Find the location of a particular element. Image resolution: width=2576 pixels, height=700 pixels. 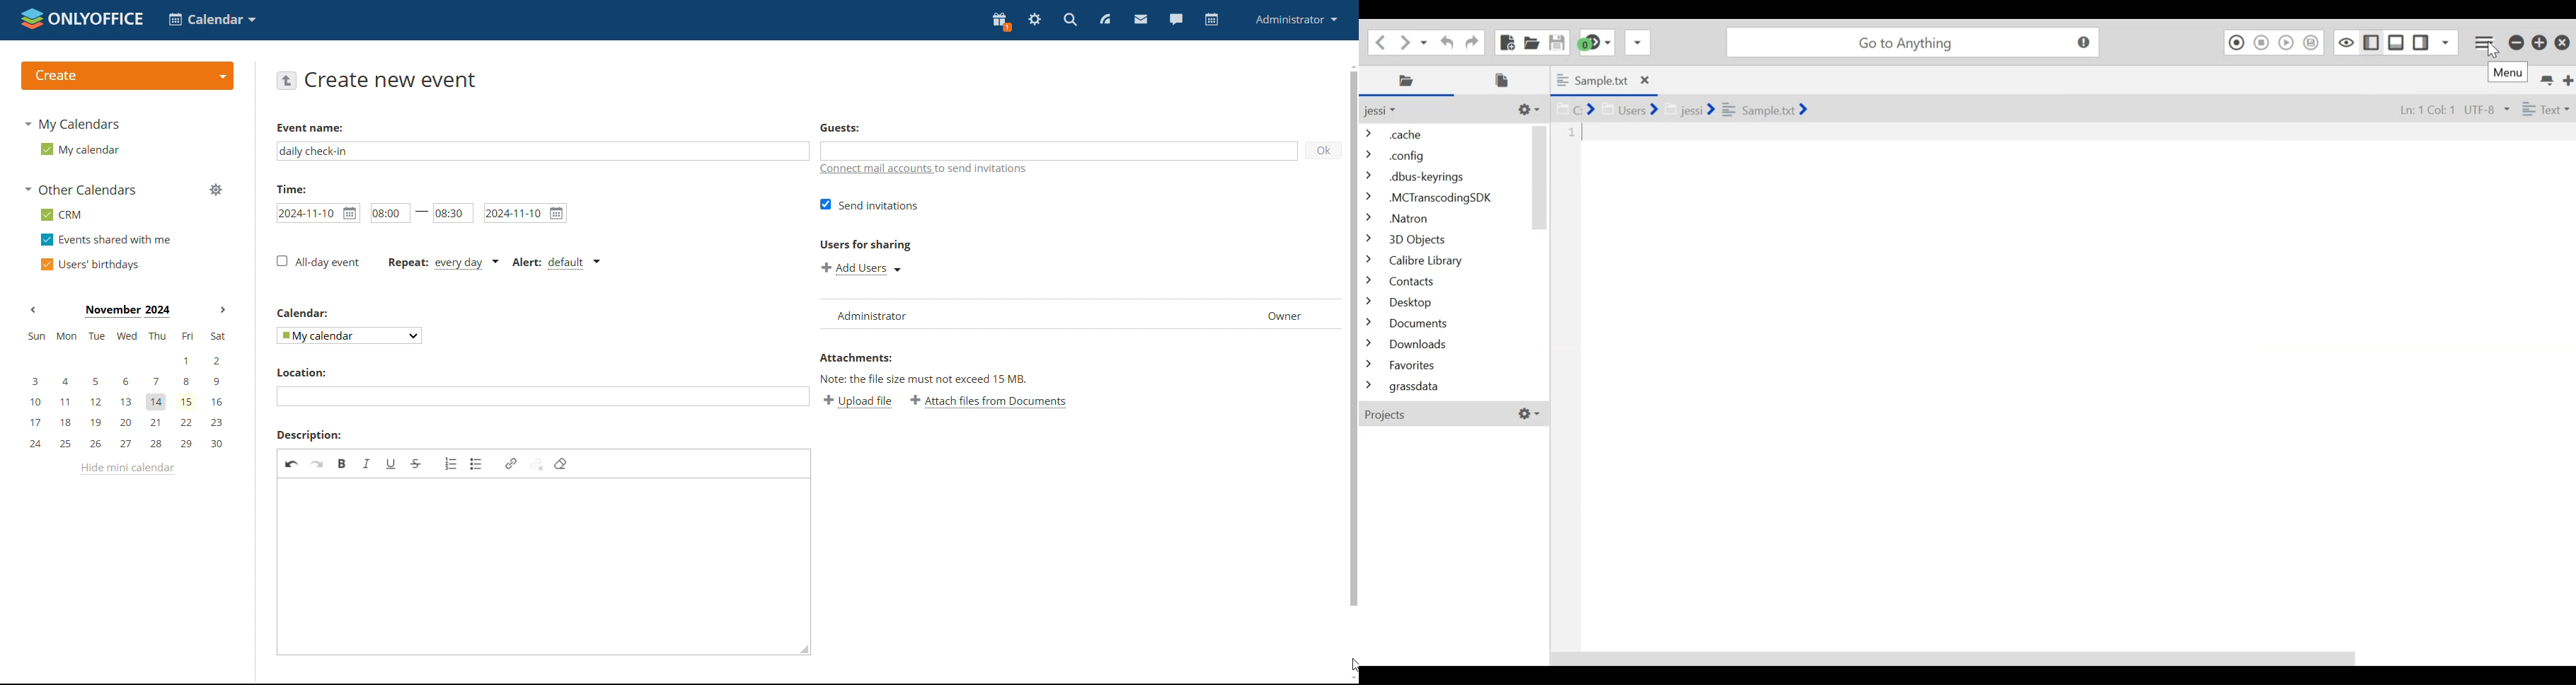

add guests is located at coordinates (1059, 151).